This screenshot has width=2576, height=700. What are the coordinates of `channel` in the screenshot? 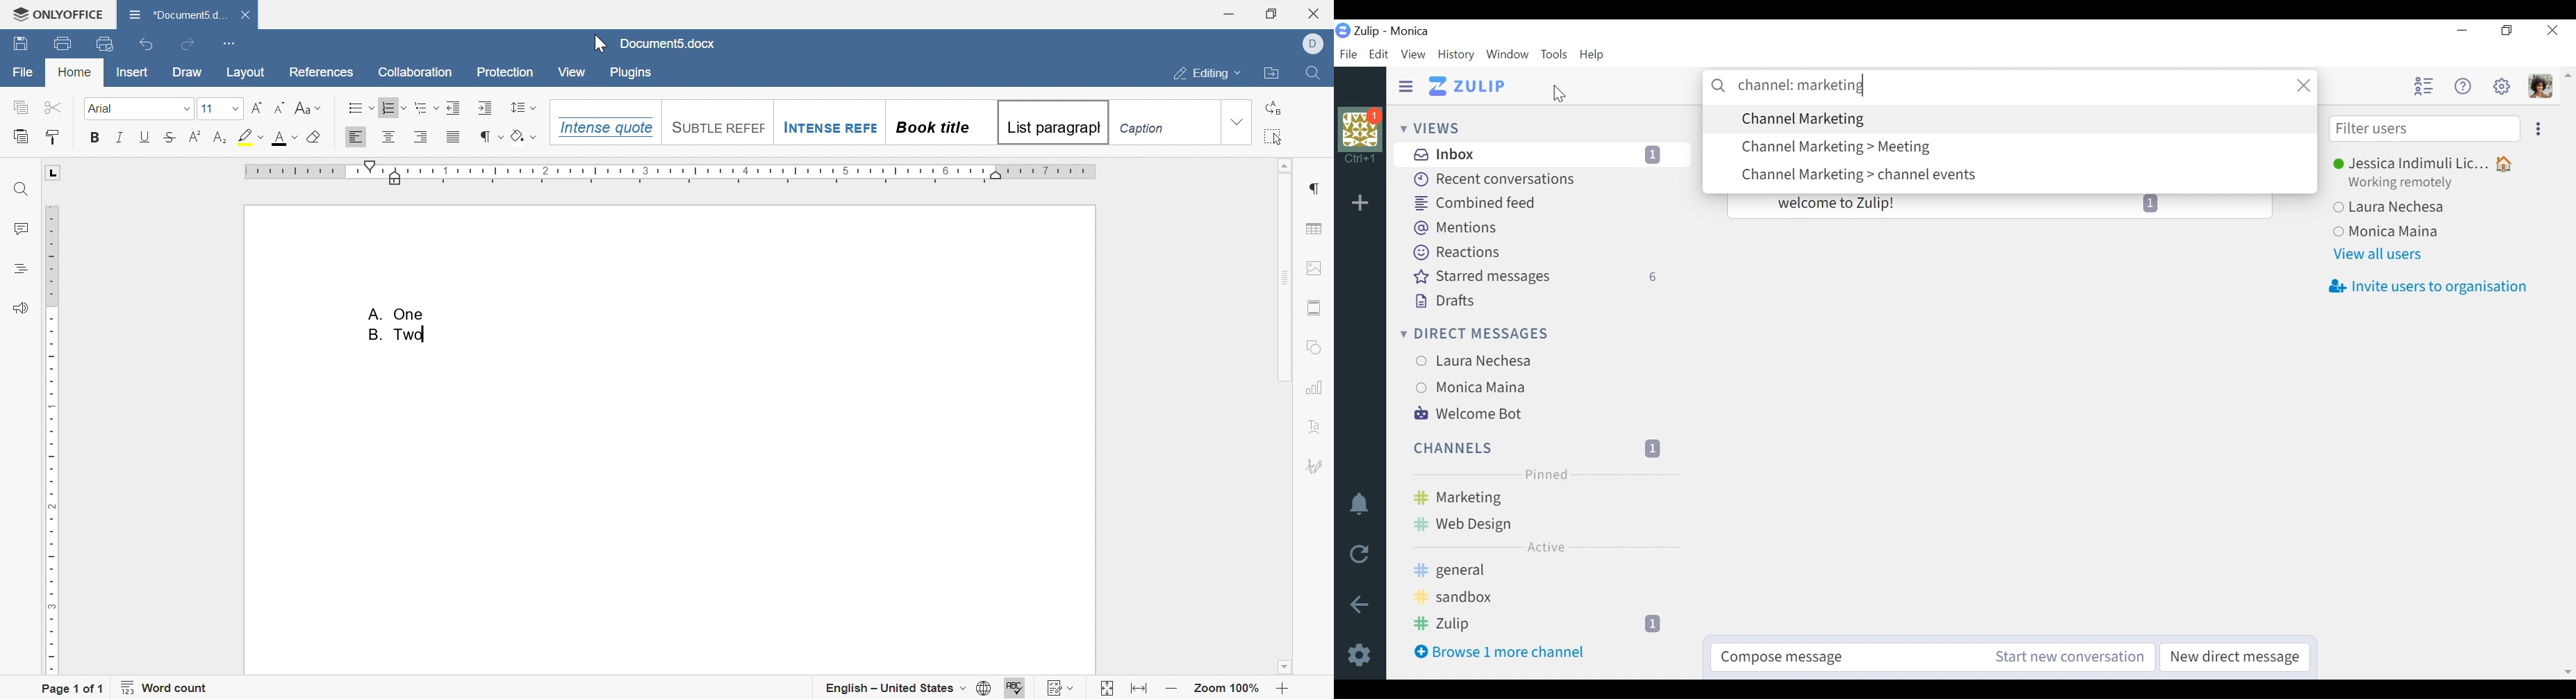 It's located at (1545, 599).